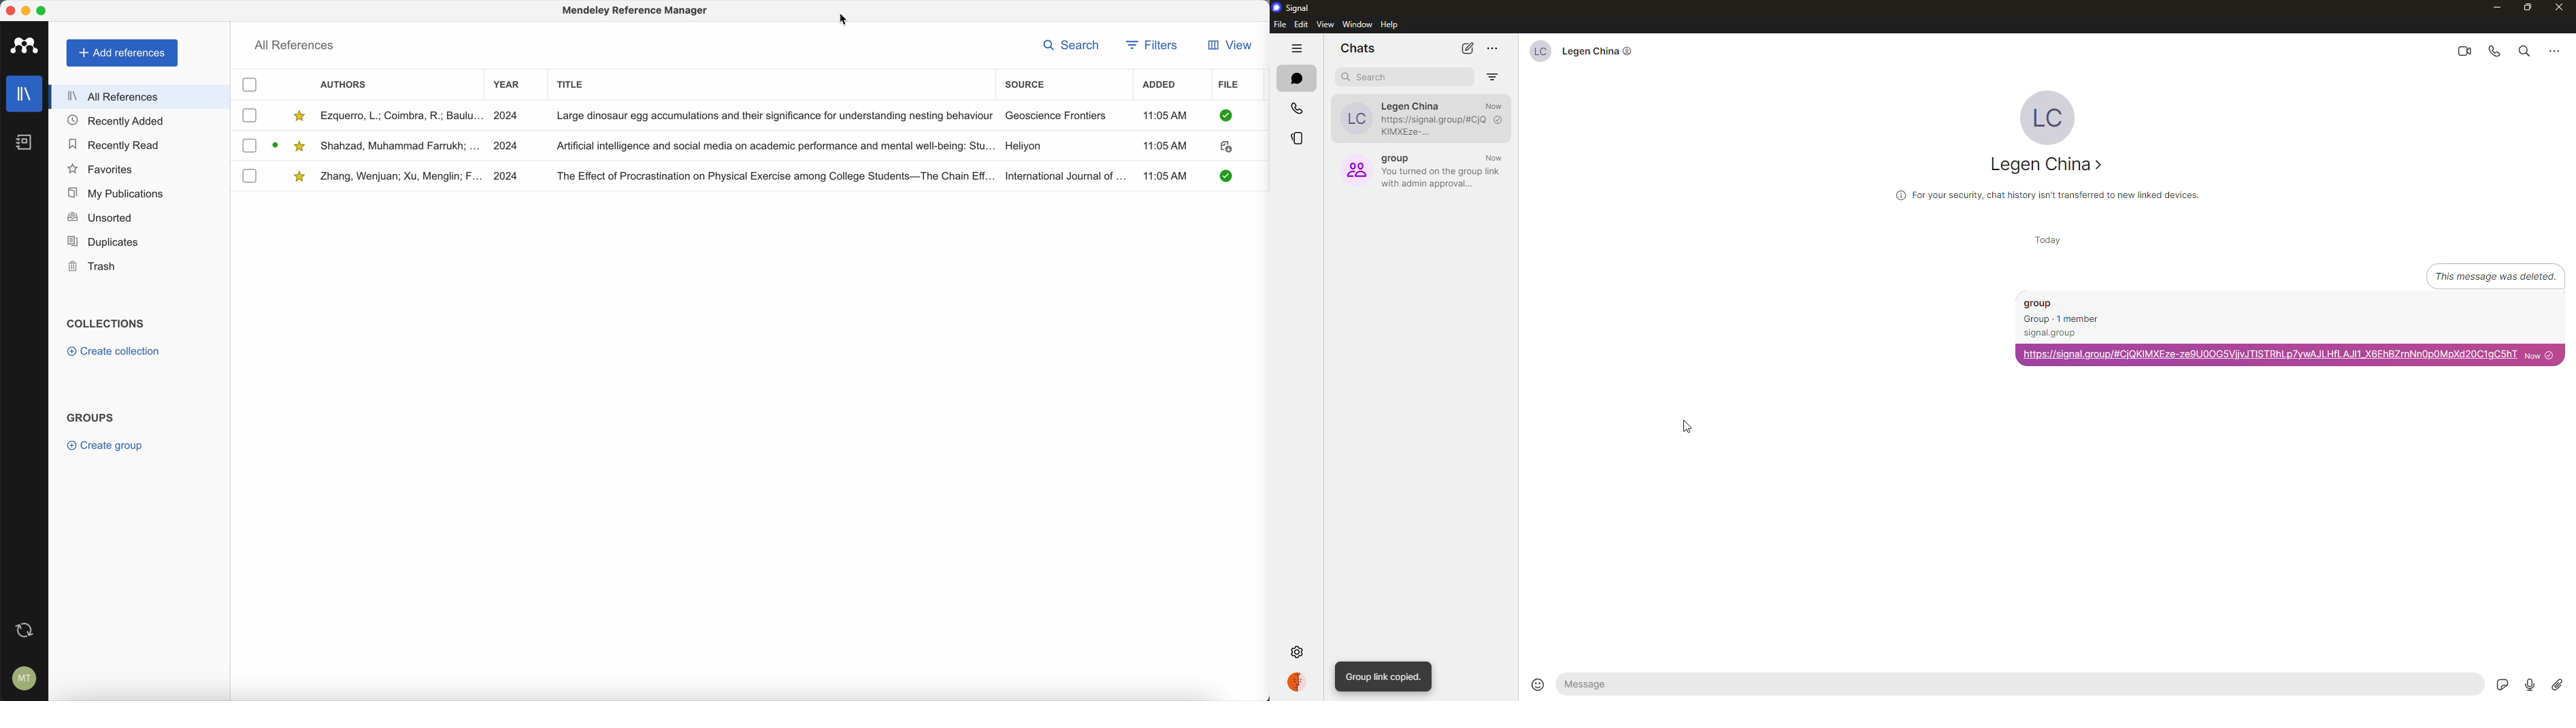 The height and width of the screenshot is (728, 2576). Describe the element at coordinates (1298, 651) in the screenshot. I see `settings` at that location.